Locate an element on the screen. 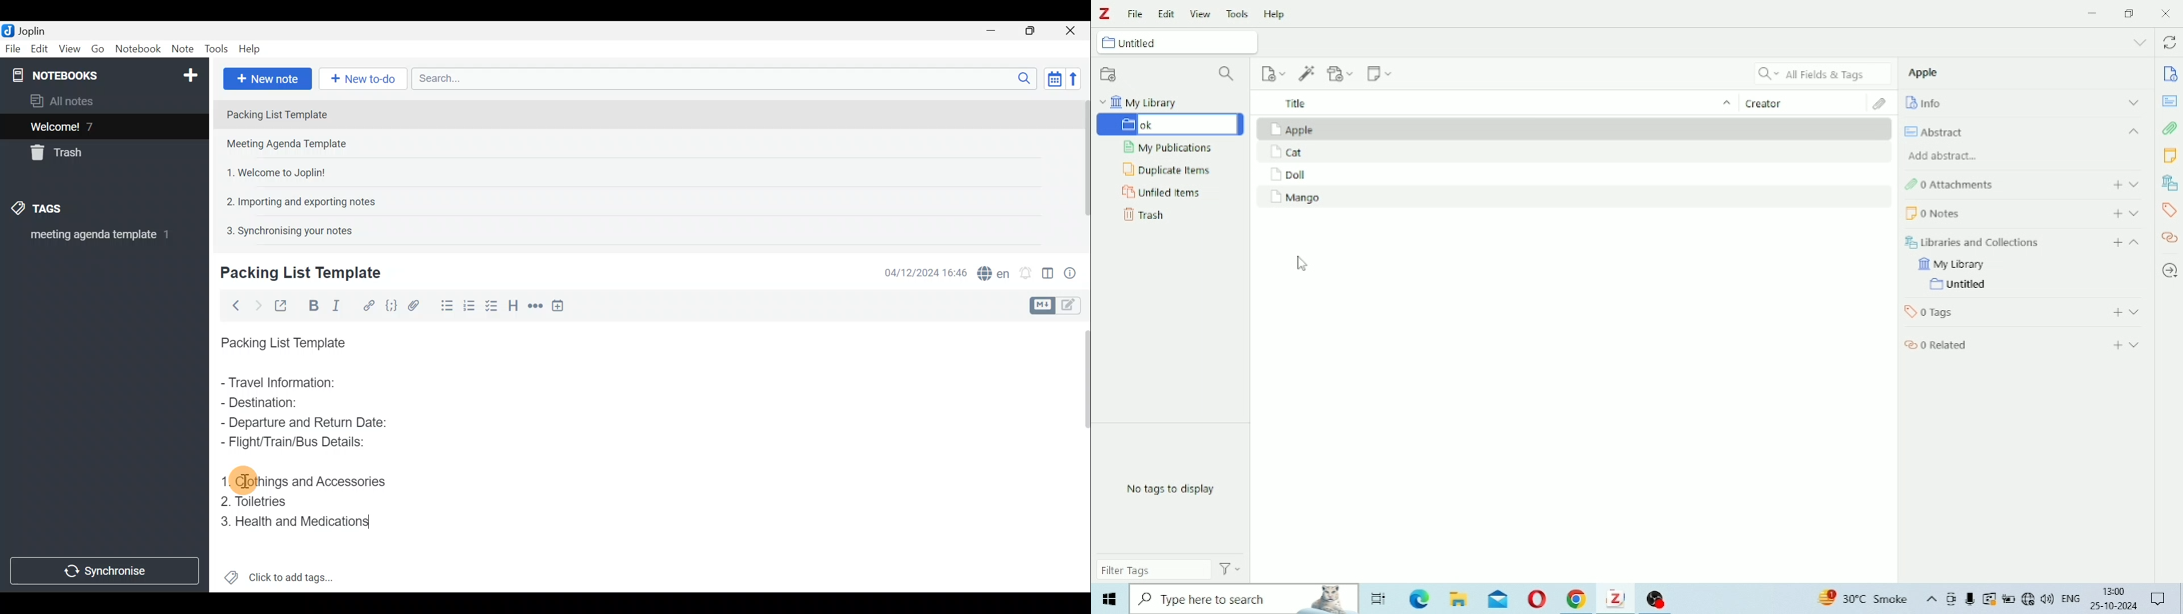 Image resolution: width=2184 pixels, height=616 pixels. File is located at coordinates (11, 48).